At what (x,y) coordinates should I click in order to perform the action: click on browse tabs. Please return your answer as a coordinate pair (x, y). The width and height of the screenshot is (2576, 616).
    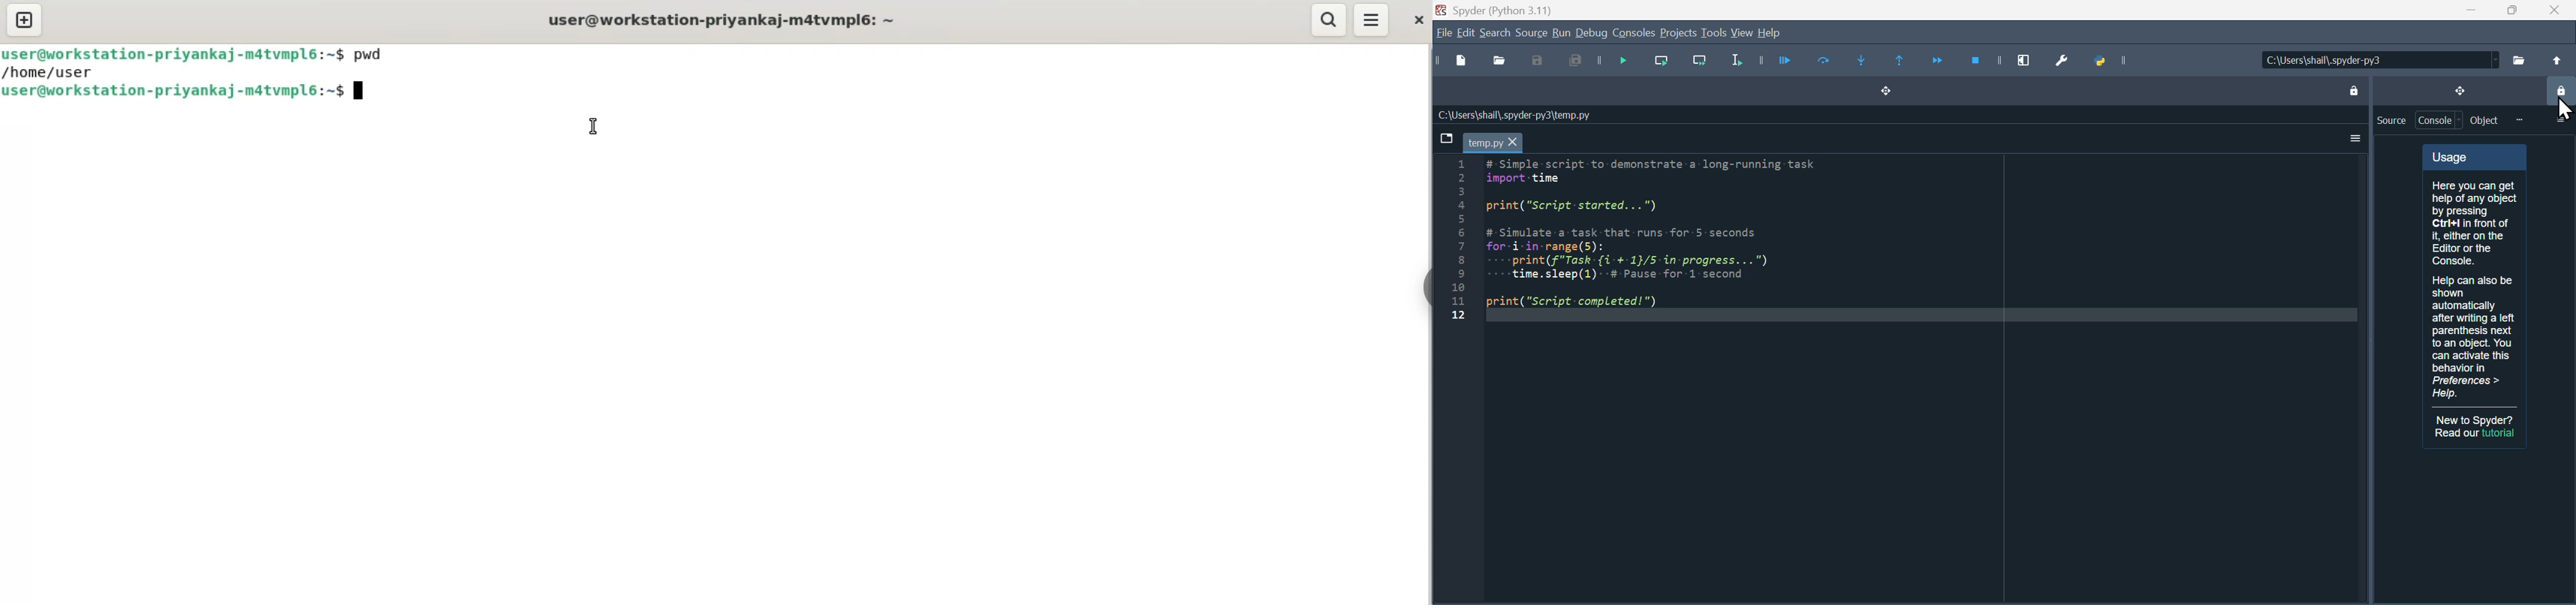
    Looking at the image, I should click on (1445, 138).